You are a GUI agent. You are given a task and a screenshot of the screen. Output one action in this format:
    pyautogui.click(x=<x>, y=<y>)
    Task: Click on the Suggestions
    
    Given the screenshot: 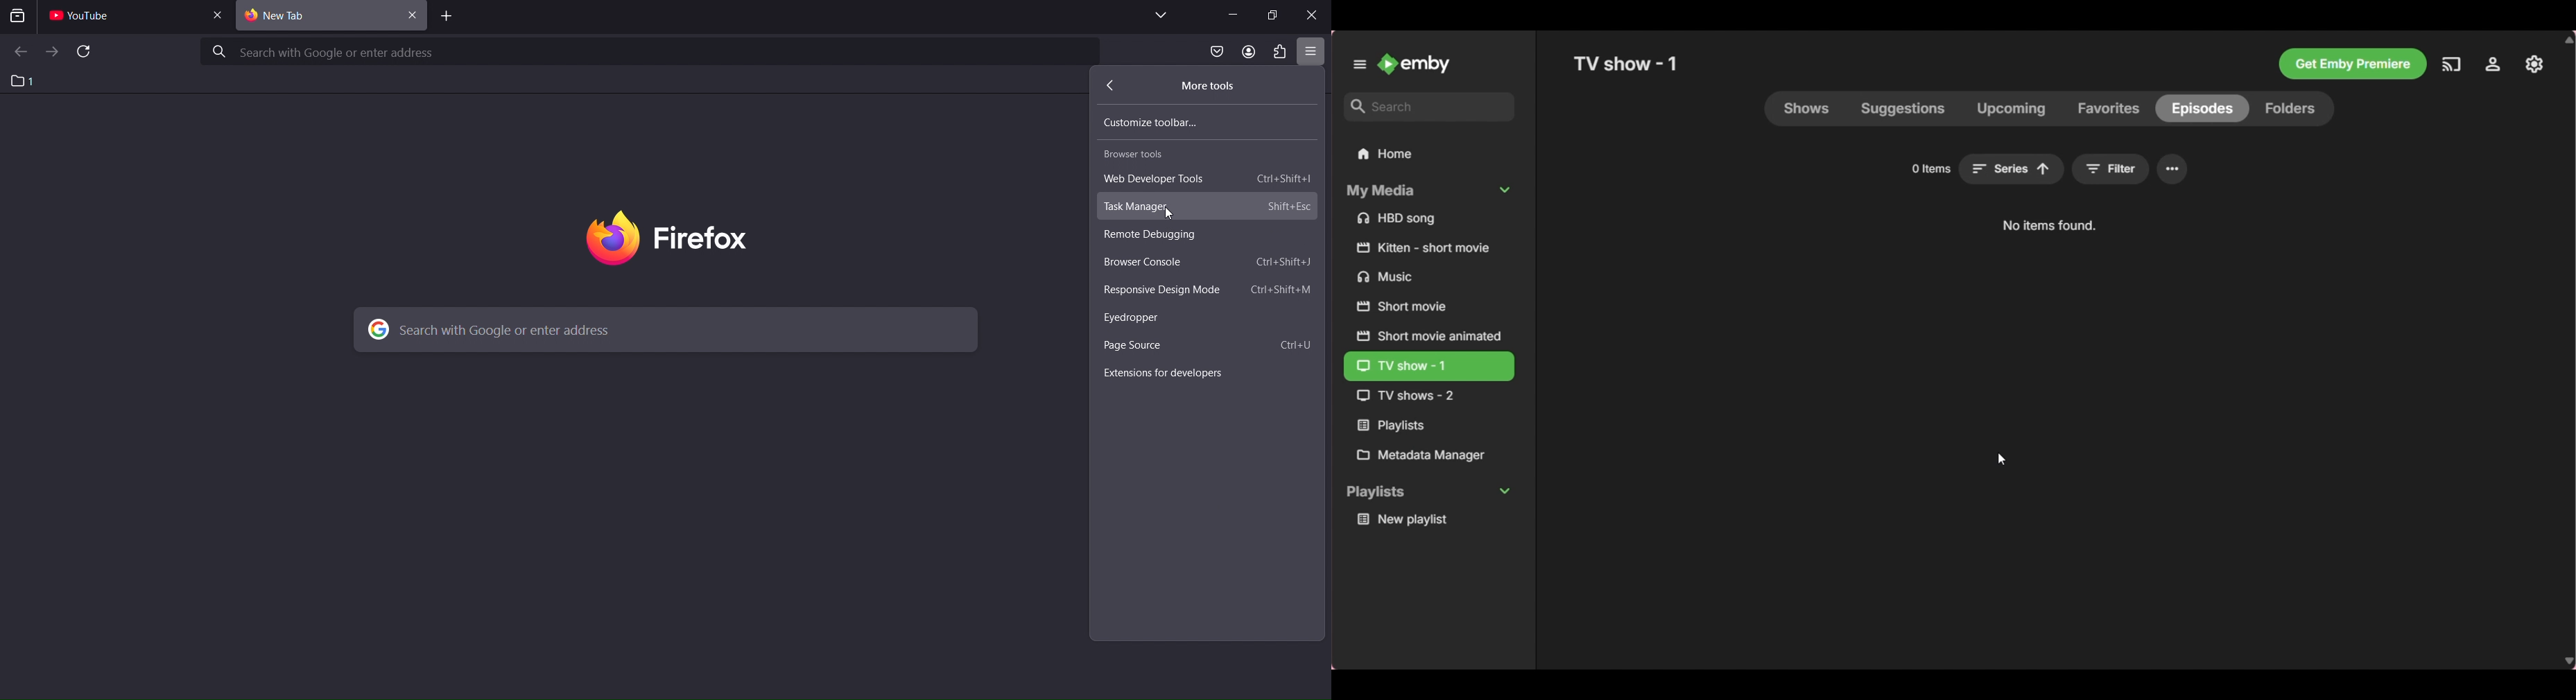 What is the action you would take?
    pyautogui.click(x=1903, y=108)
    